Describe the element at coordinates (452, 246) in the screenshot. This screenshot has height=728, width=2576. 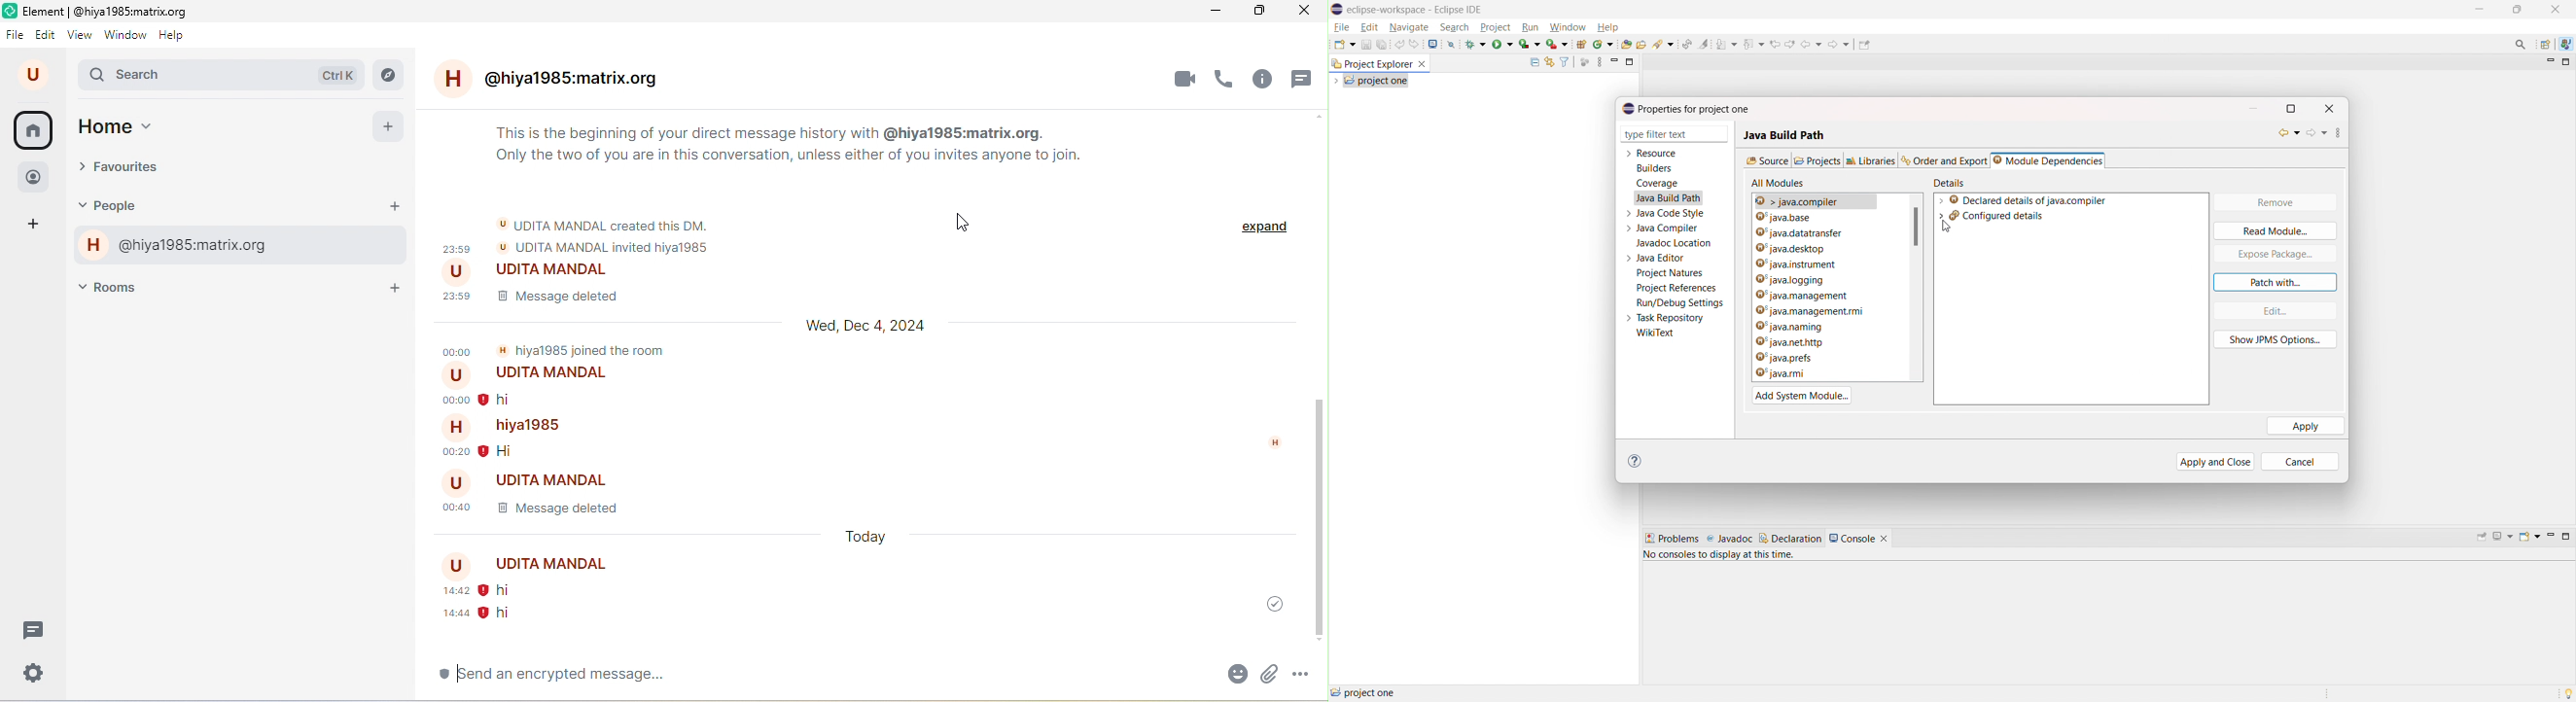
I see `23.59` at that location.